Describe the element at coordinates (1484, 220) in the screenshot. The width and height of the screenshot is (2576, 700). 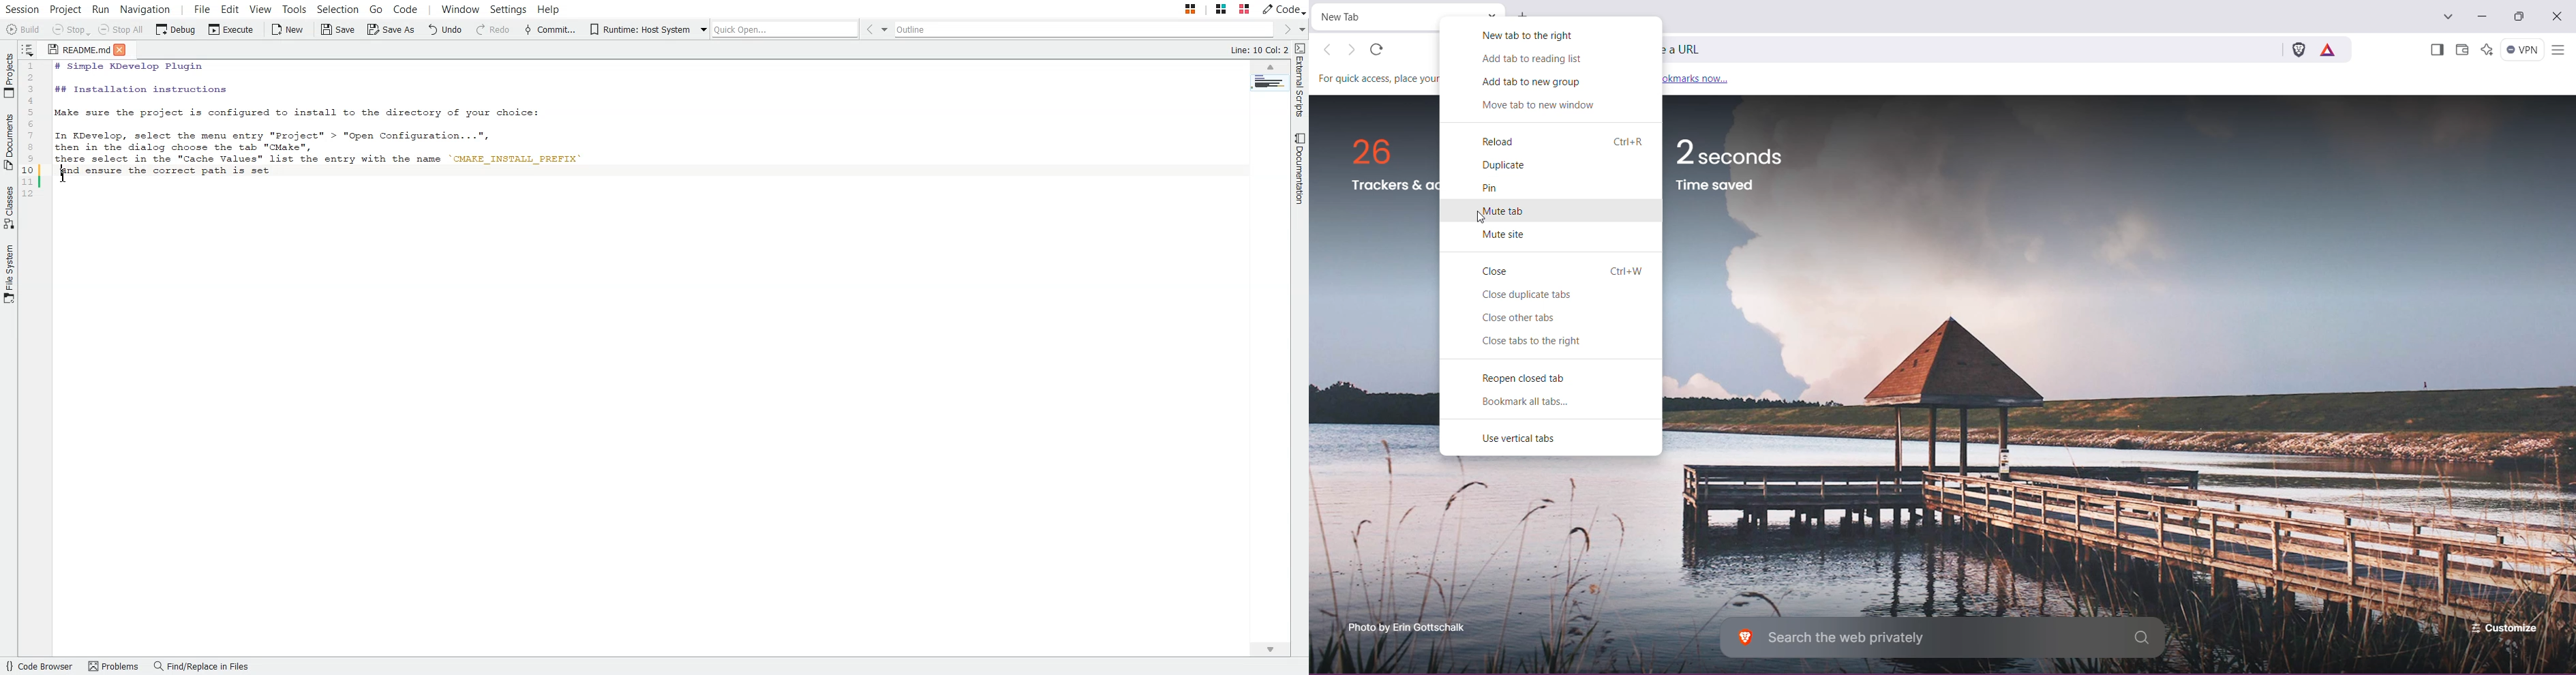
I see `cursor` at that location.